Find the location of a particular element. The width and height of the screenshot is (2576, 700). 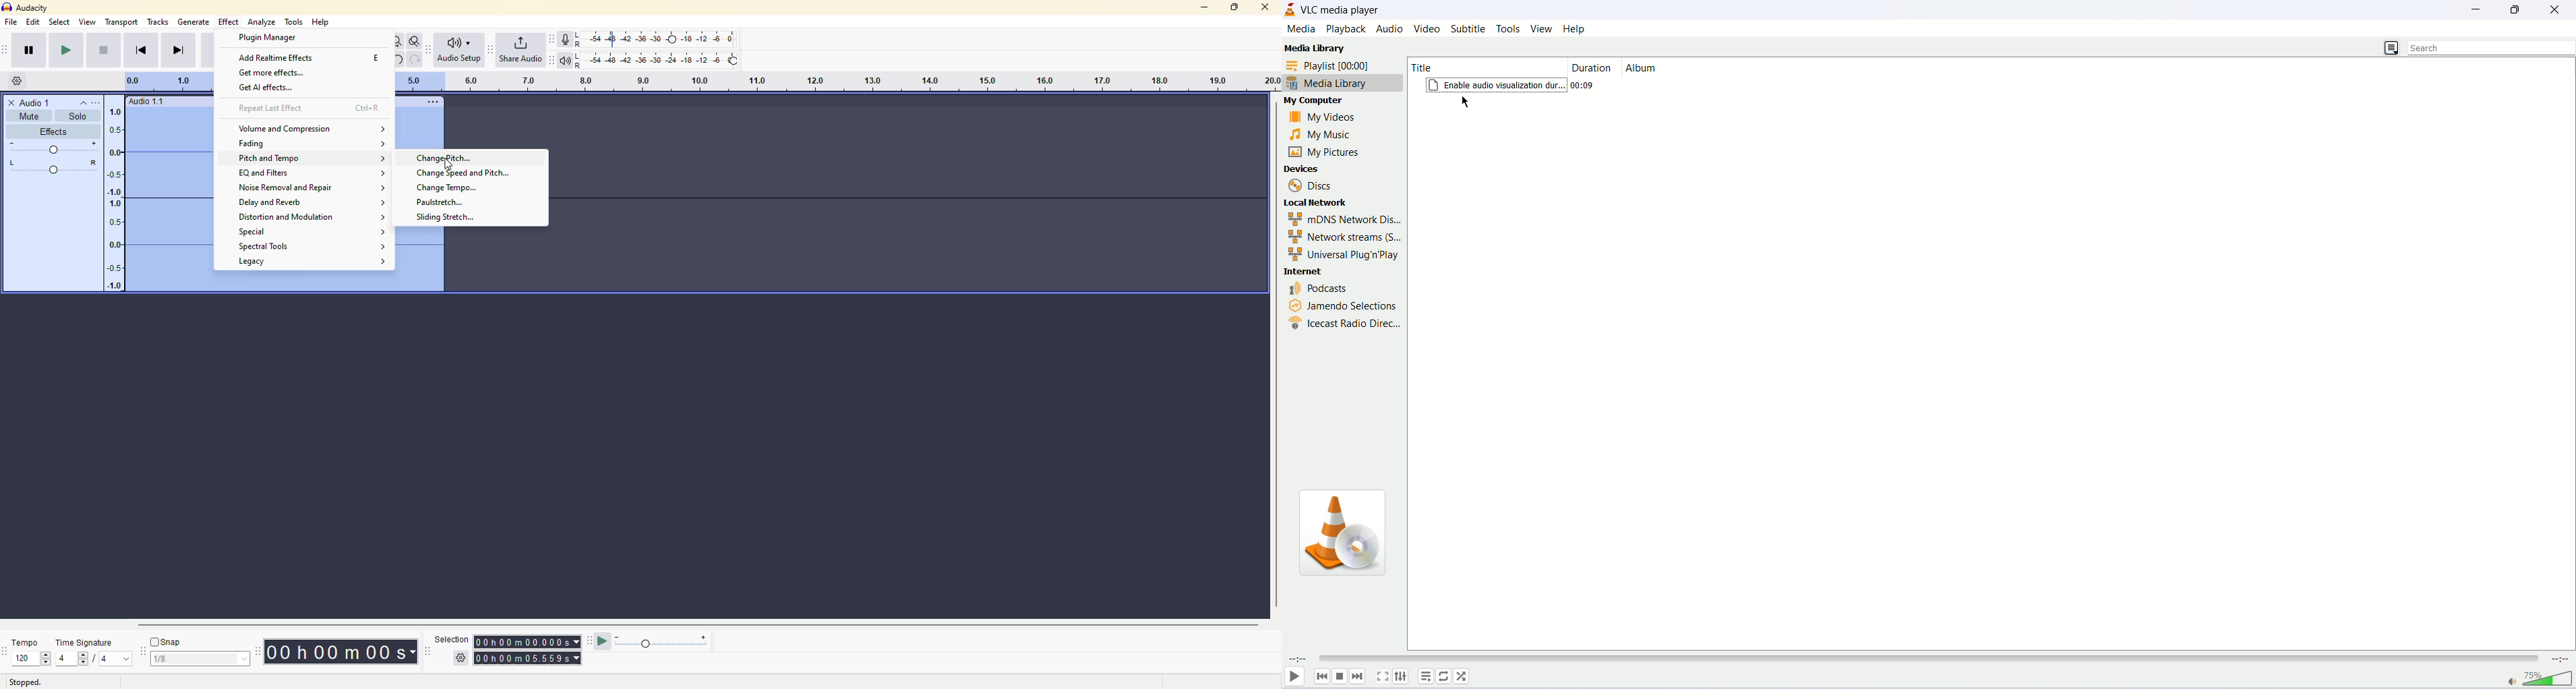

skip to end is located at coordinates (180, 49).